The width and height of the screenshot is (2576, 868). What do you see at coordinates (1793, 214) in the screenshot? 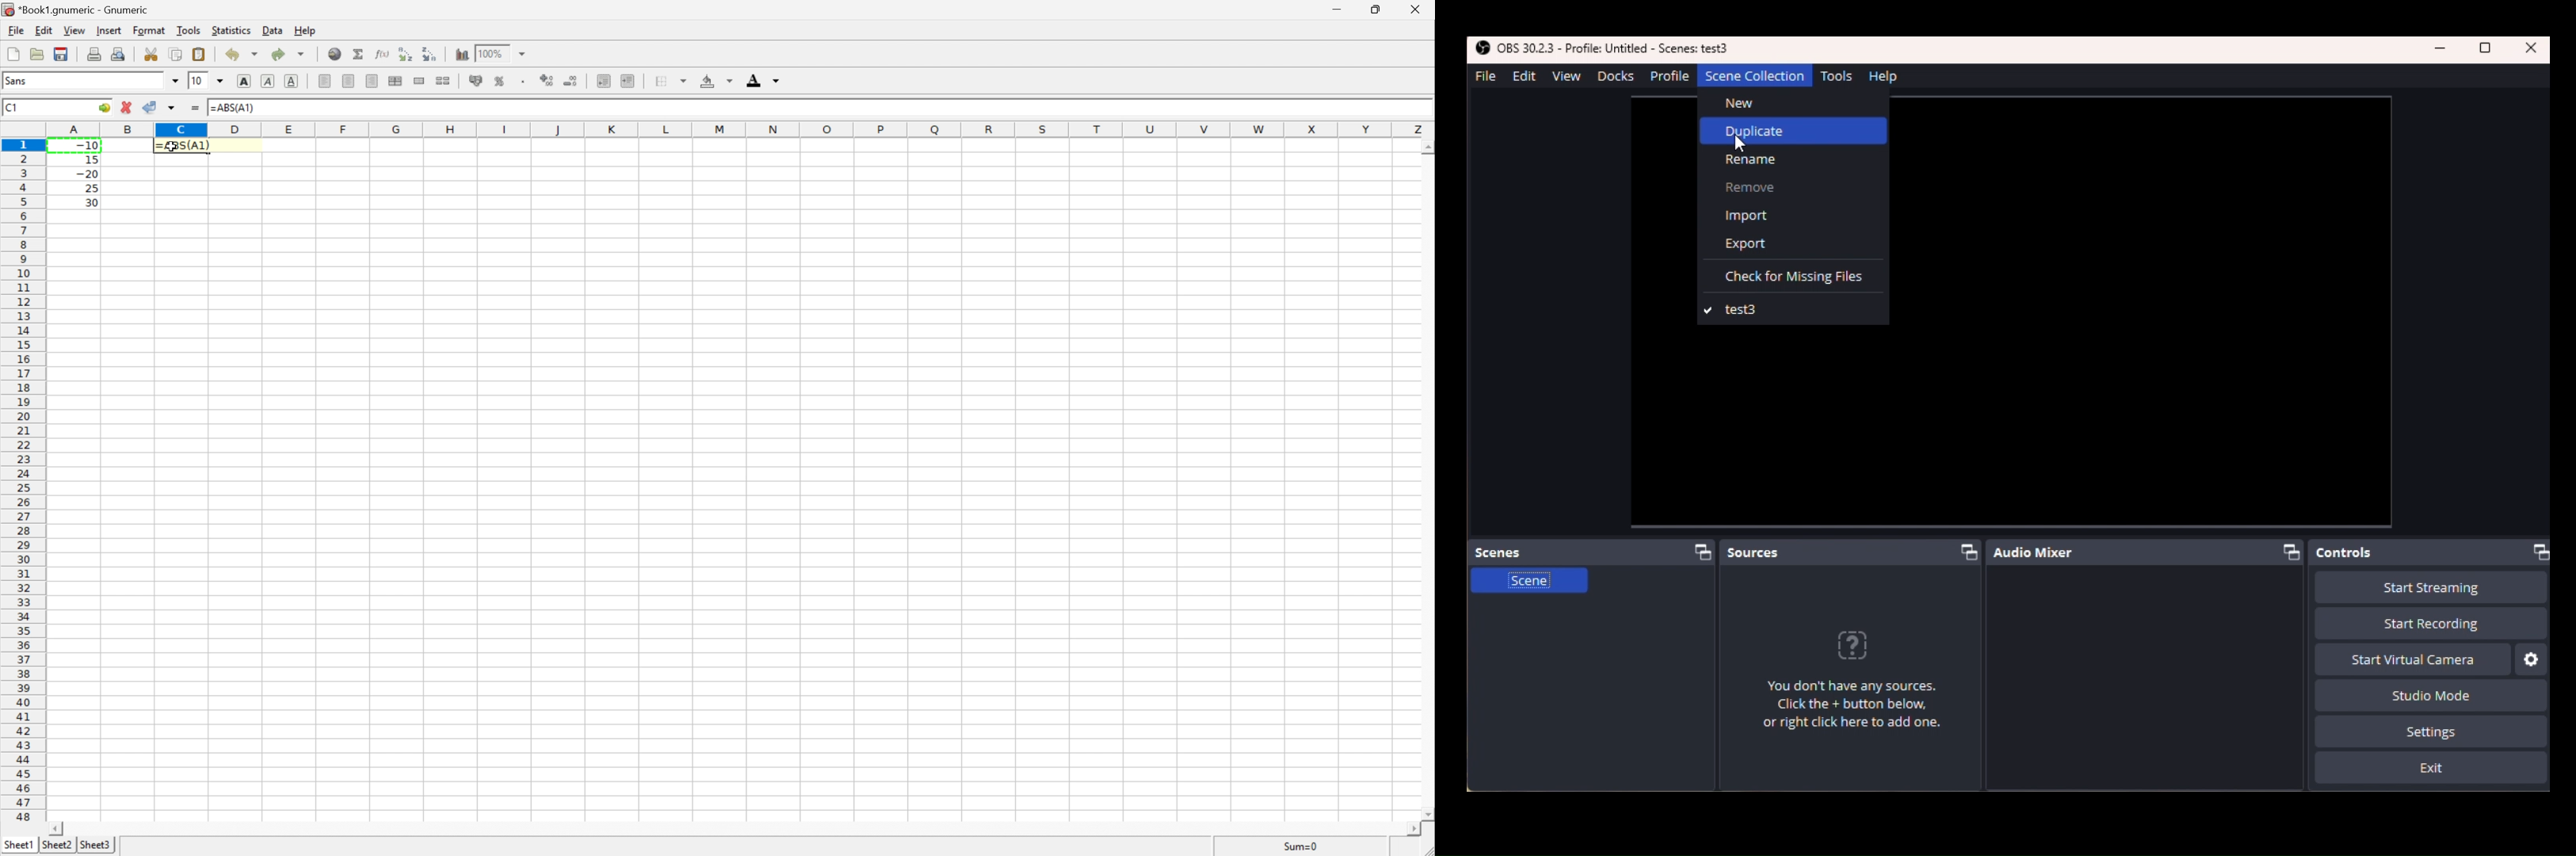
I see `IMport` at bounding box center [1793, 214].